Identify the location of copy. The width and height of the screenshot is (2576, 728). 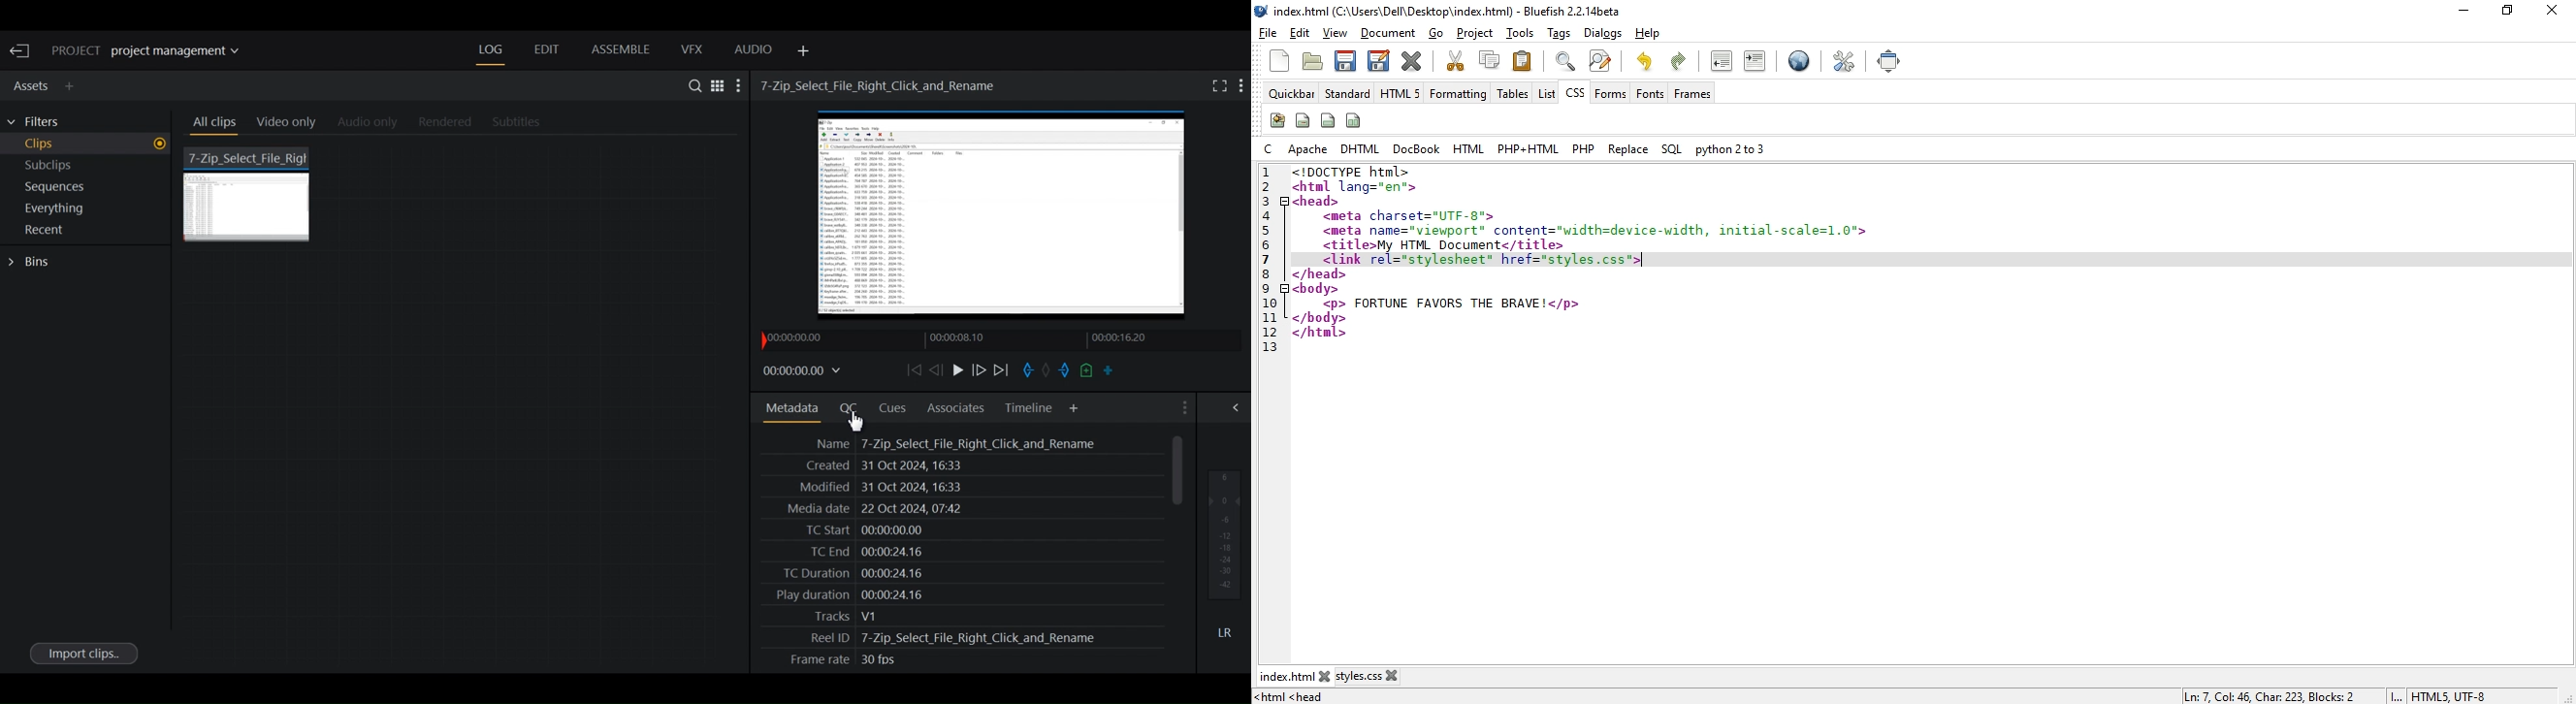
(1490, 59).